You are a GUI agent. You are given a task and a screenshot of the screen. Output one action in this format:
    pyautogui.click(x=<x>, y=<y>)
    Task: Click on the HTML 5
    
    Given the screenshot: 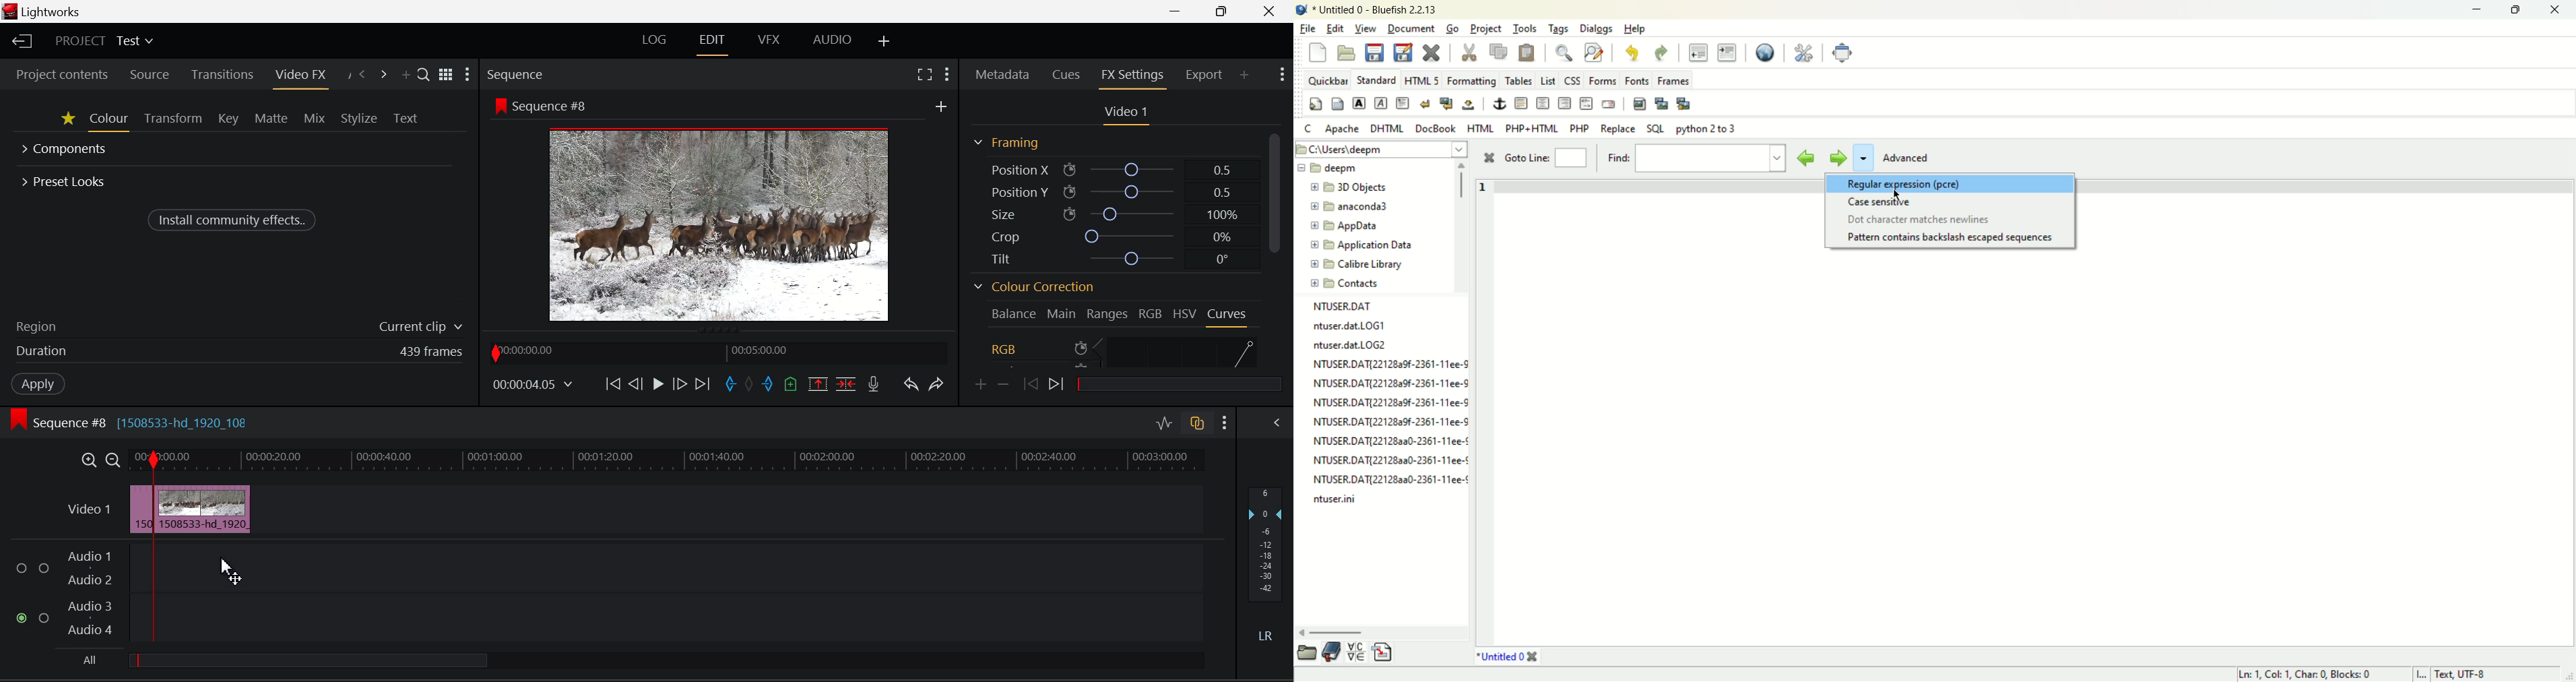 What is the action you would take?
    pyautogui.click(x=1422, y=82)
    